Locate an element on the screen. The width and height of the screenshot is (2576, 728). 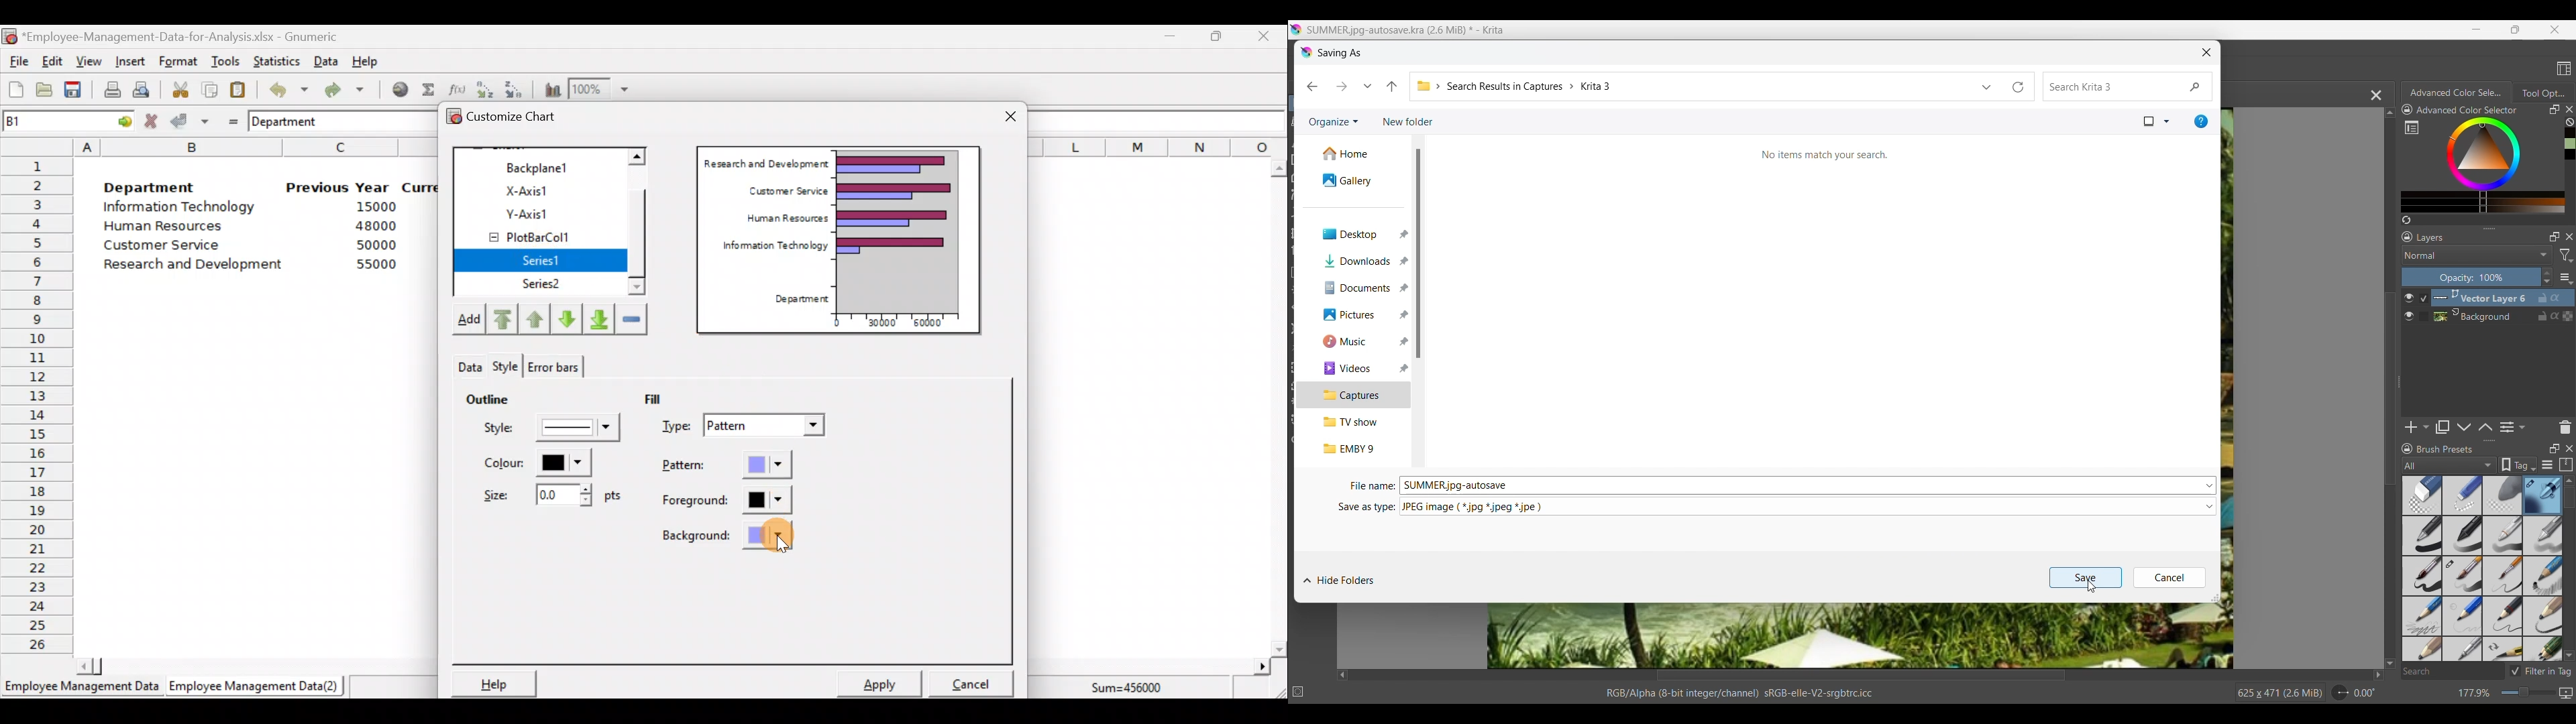
Toggle to filter in tag is located at coordinates (2540, 671).